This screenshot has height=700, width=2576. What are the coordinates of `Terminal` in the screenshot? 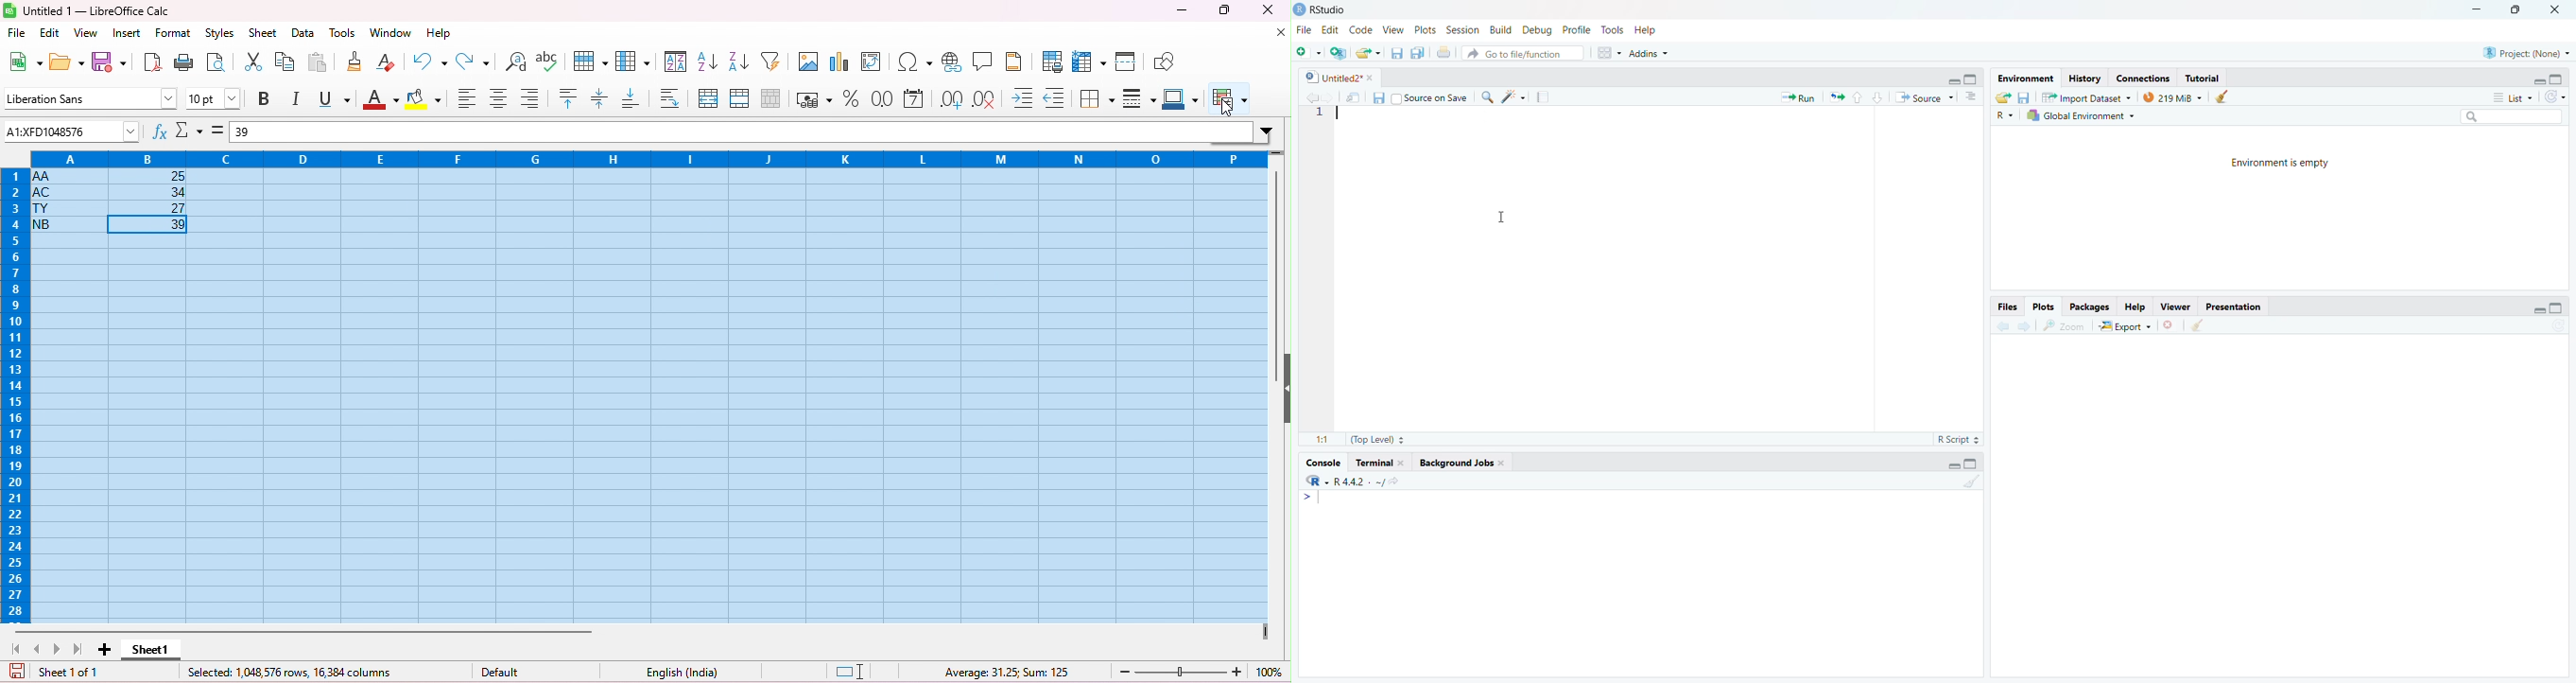 It's located at (1380, 463).